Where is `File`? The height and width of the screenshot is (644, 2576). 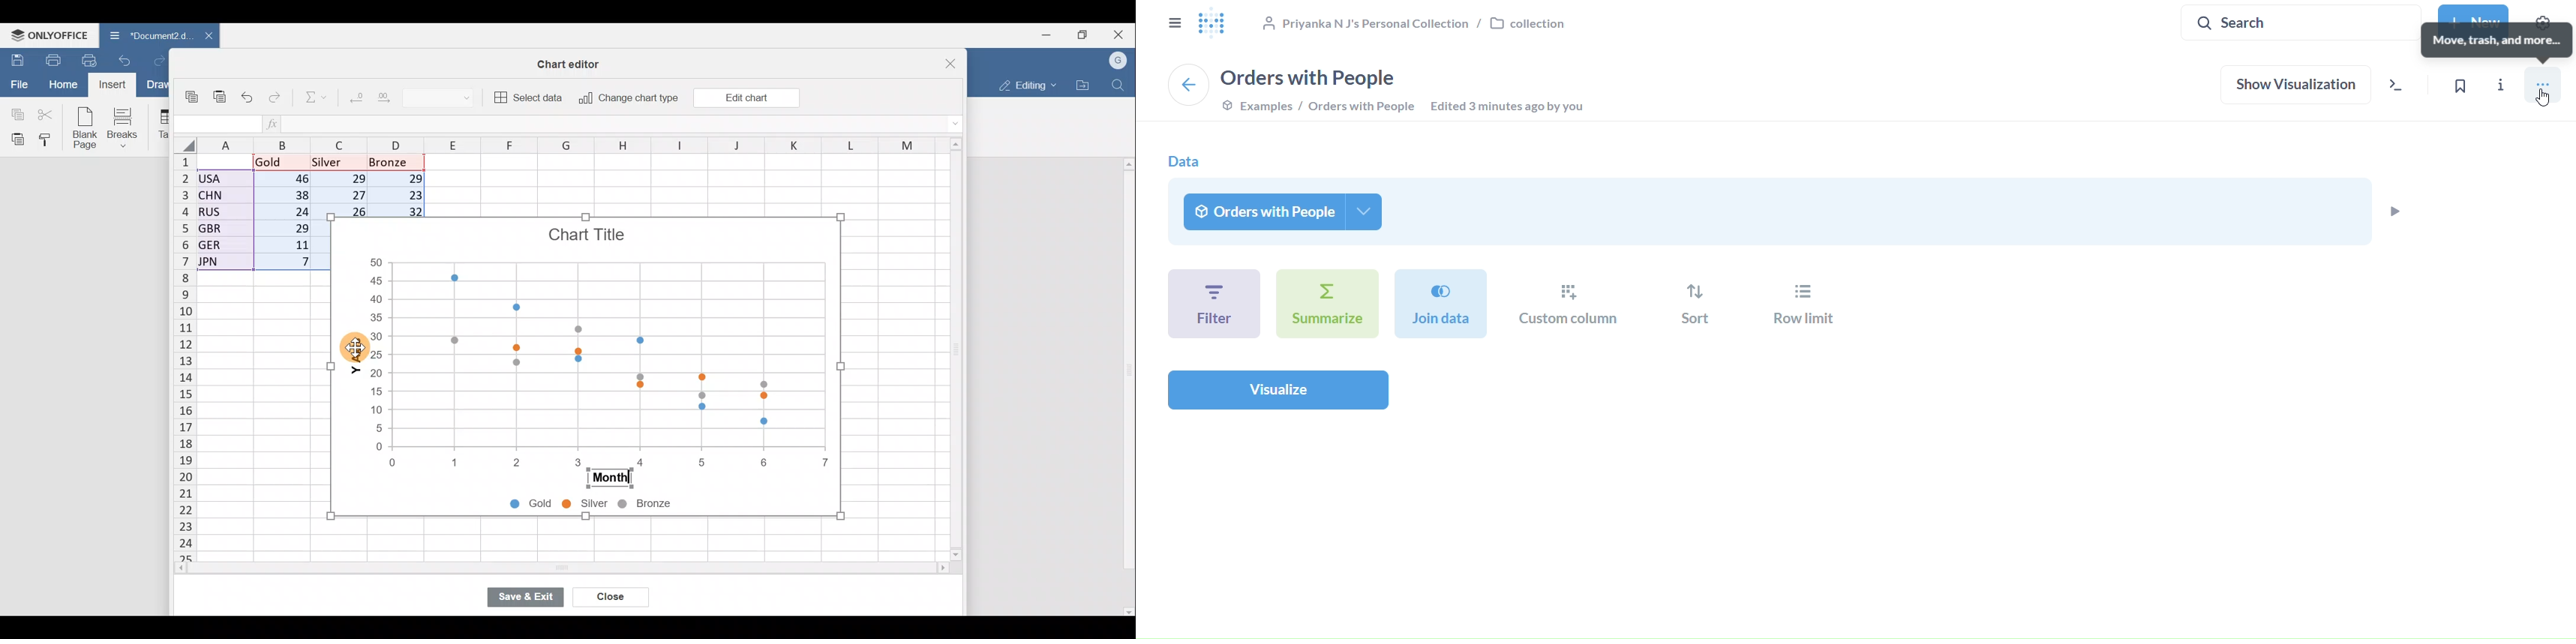
File is located at coordinates (15, 83).